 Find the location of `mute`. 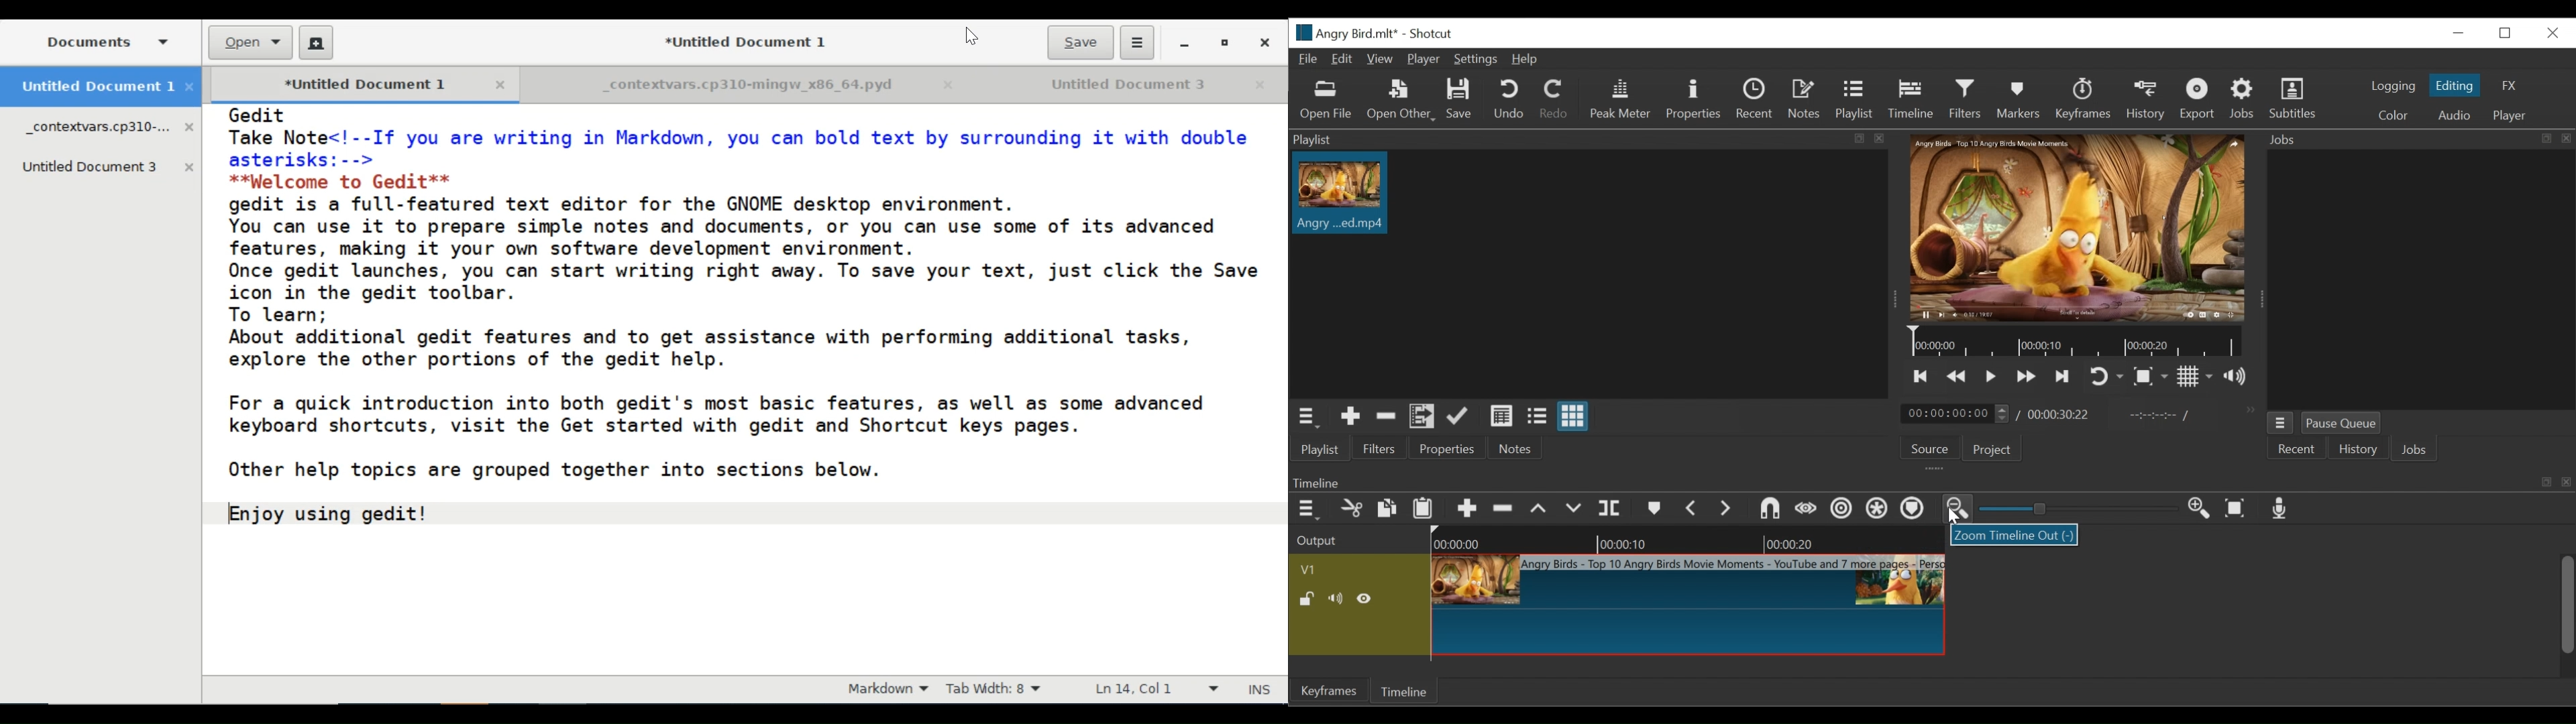

mute is located at coordinates (1337, 599).